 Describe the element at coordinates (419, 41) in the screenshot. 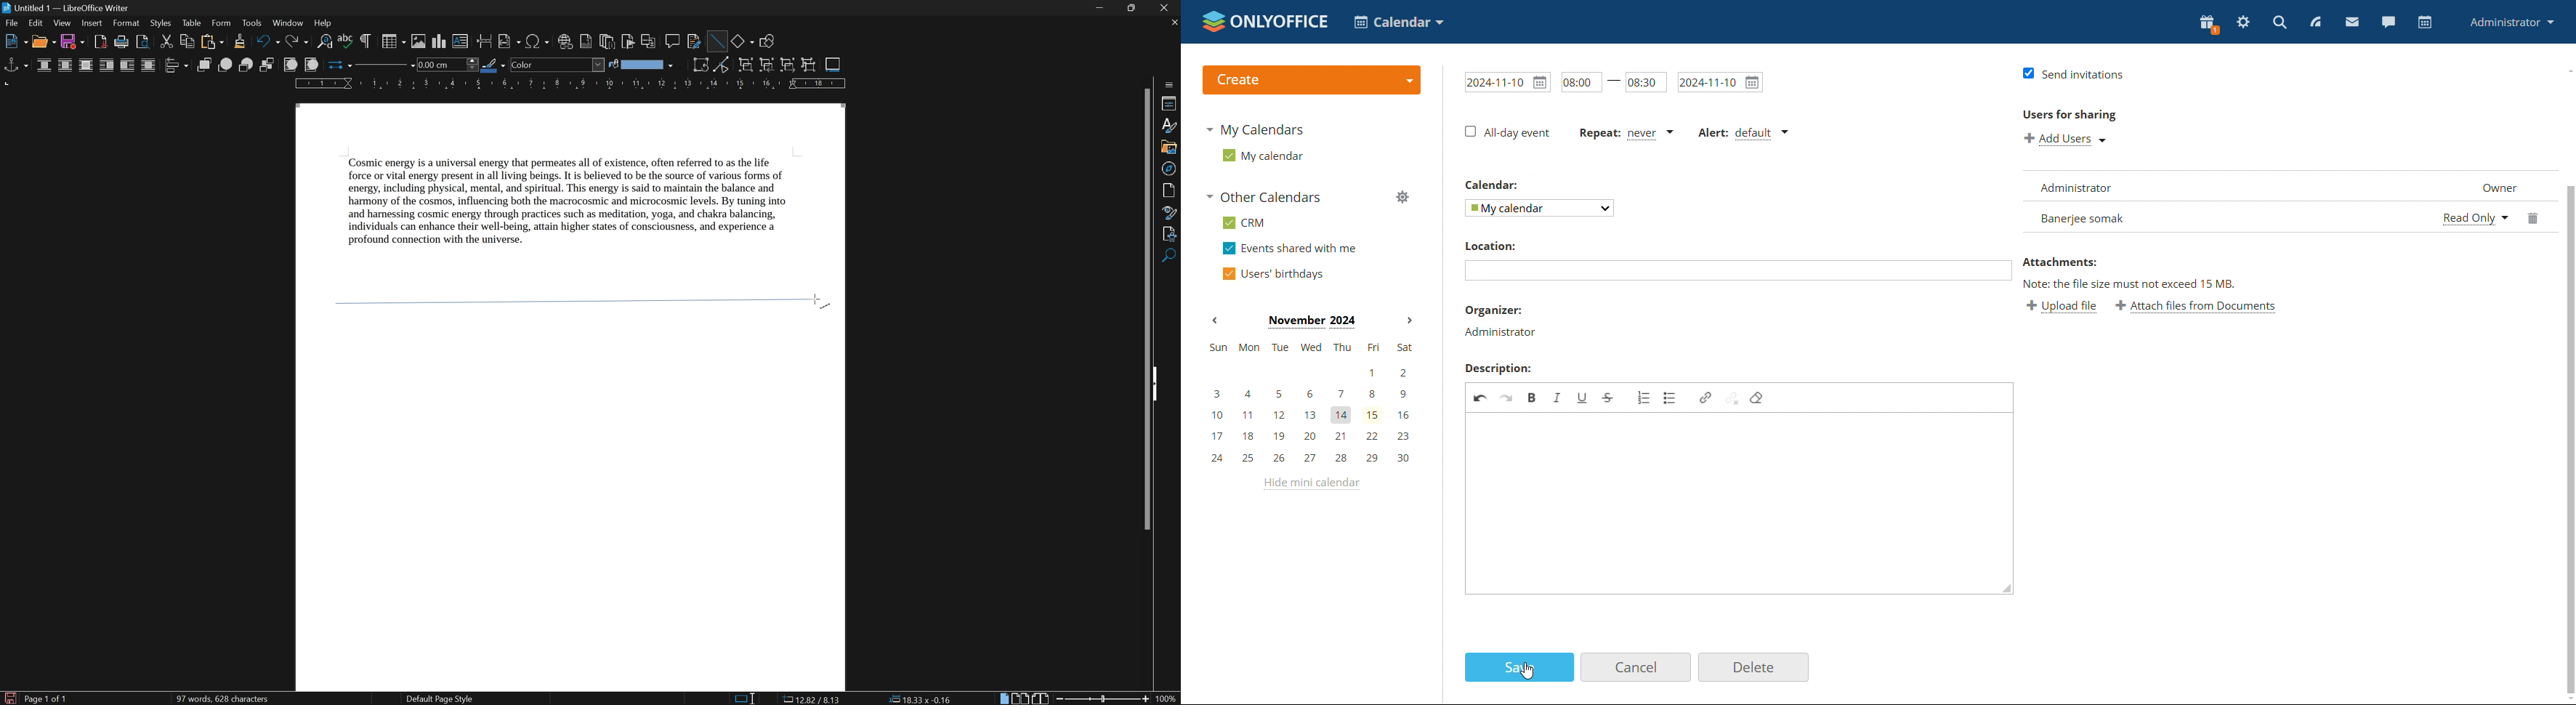

I see `insert image` at that location.